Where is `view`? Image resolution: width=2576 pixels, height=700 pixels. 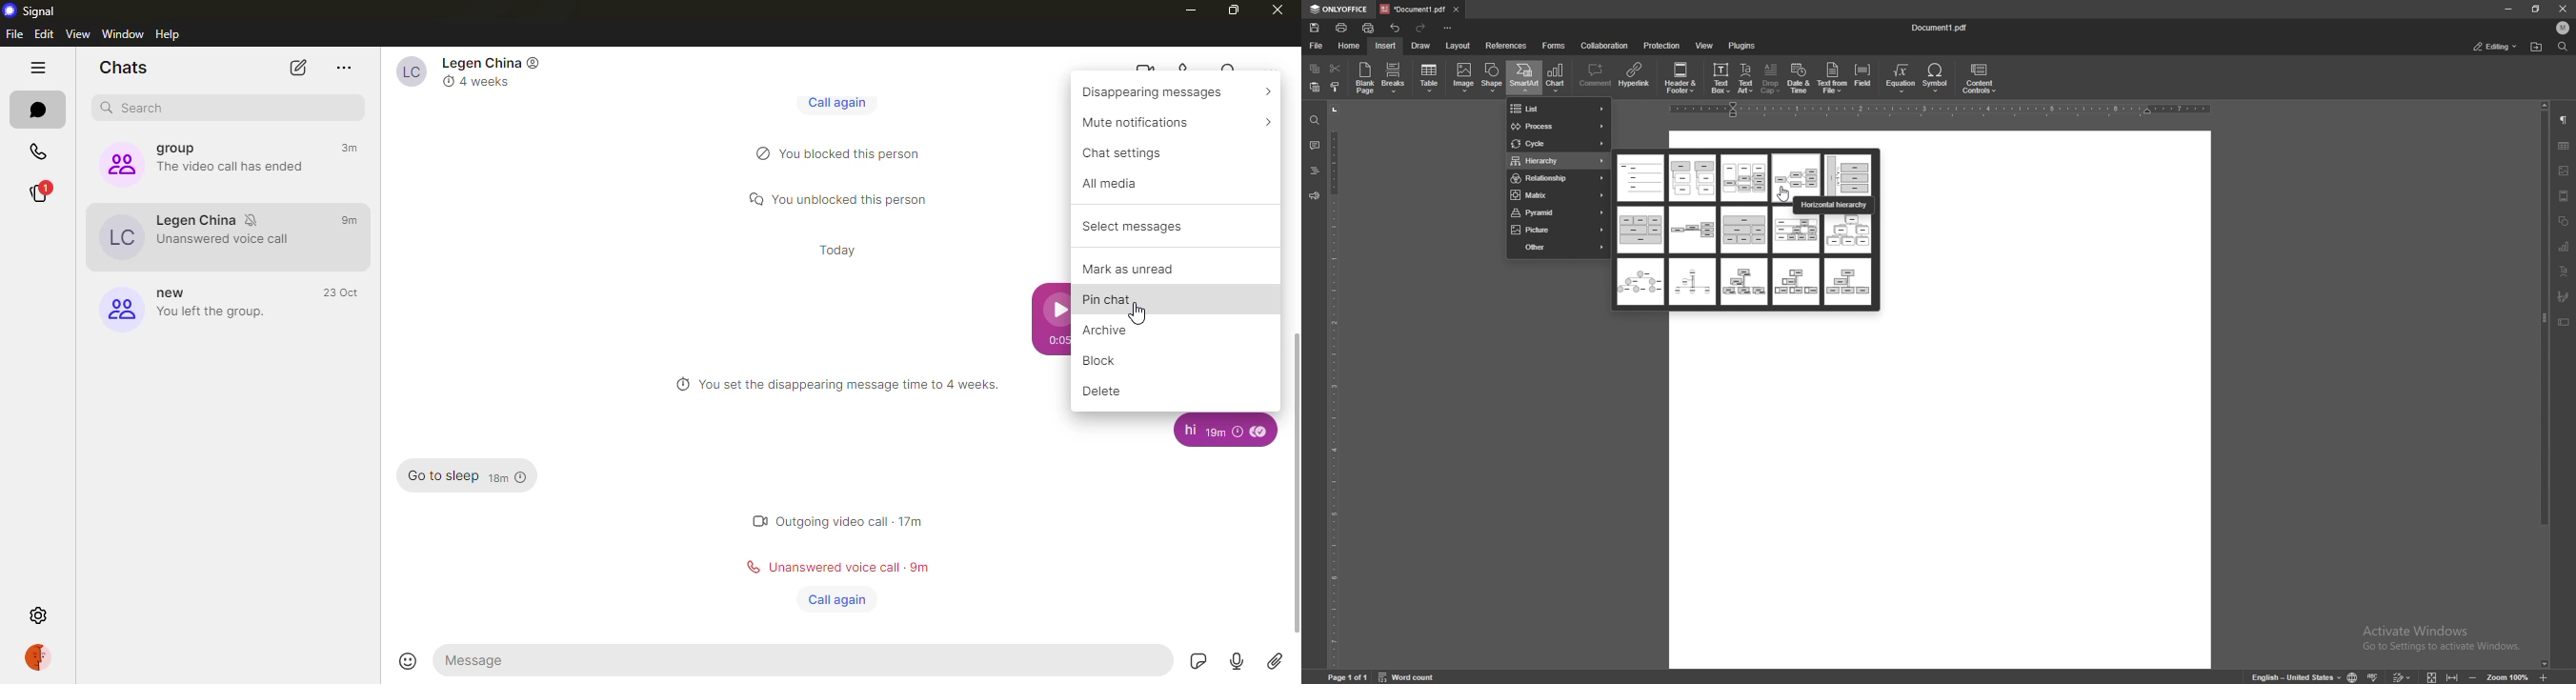
view is located at coordinates (78, 34).